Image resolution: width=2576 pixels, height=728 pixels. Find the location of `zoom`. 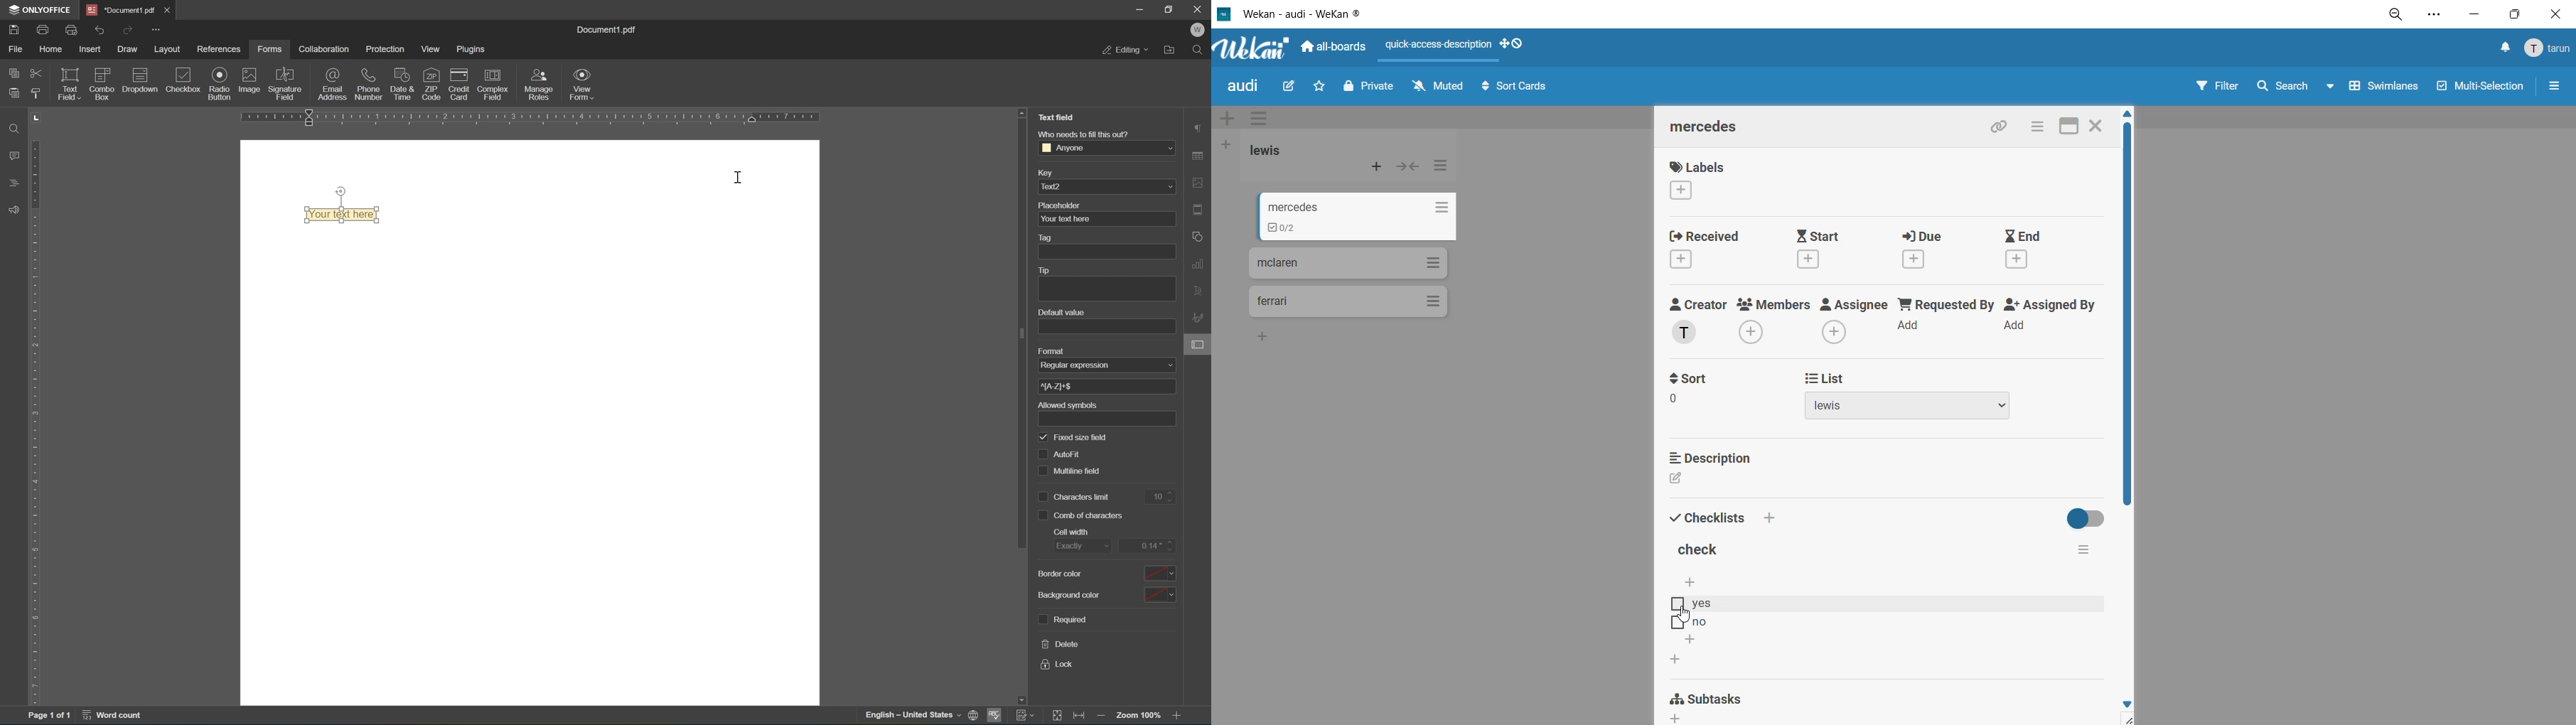

zoom is located at coordinates (2397, 16).